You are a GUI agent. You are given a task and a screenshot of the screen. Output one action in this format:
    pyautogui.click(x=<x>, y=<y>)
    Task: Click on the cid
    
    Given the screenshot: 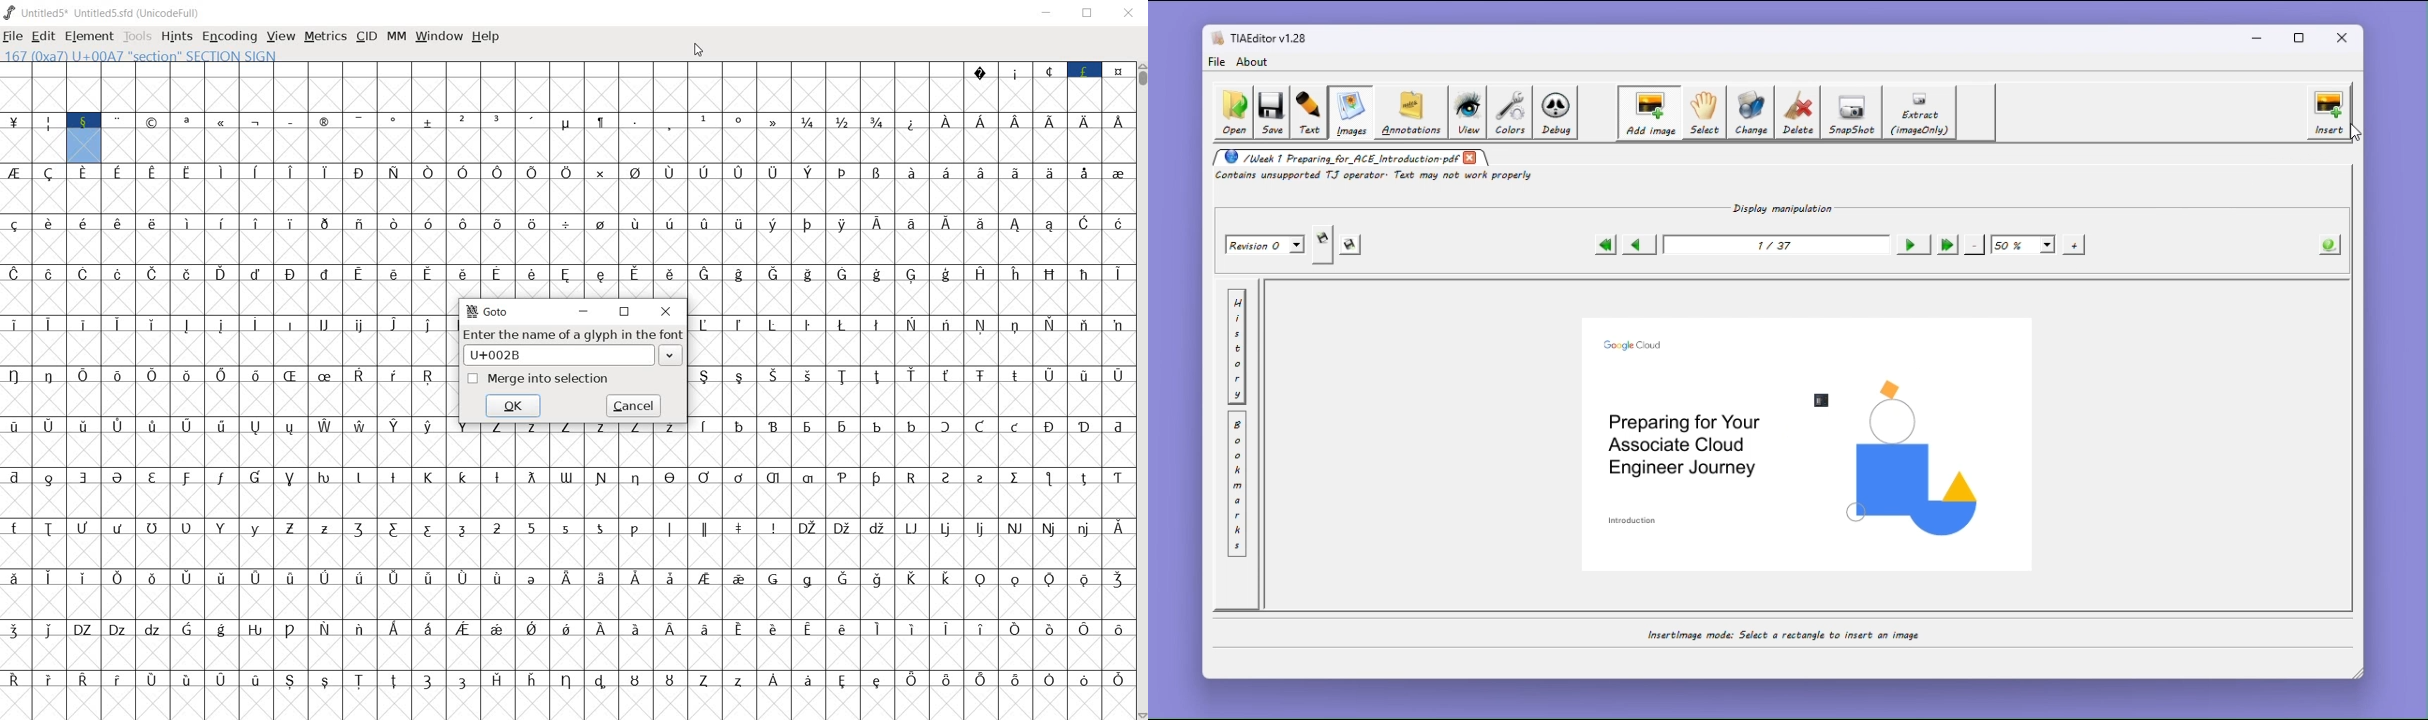 What is the action you would take?
    pyautogui.click(x=366, y=35)
    